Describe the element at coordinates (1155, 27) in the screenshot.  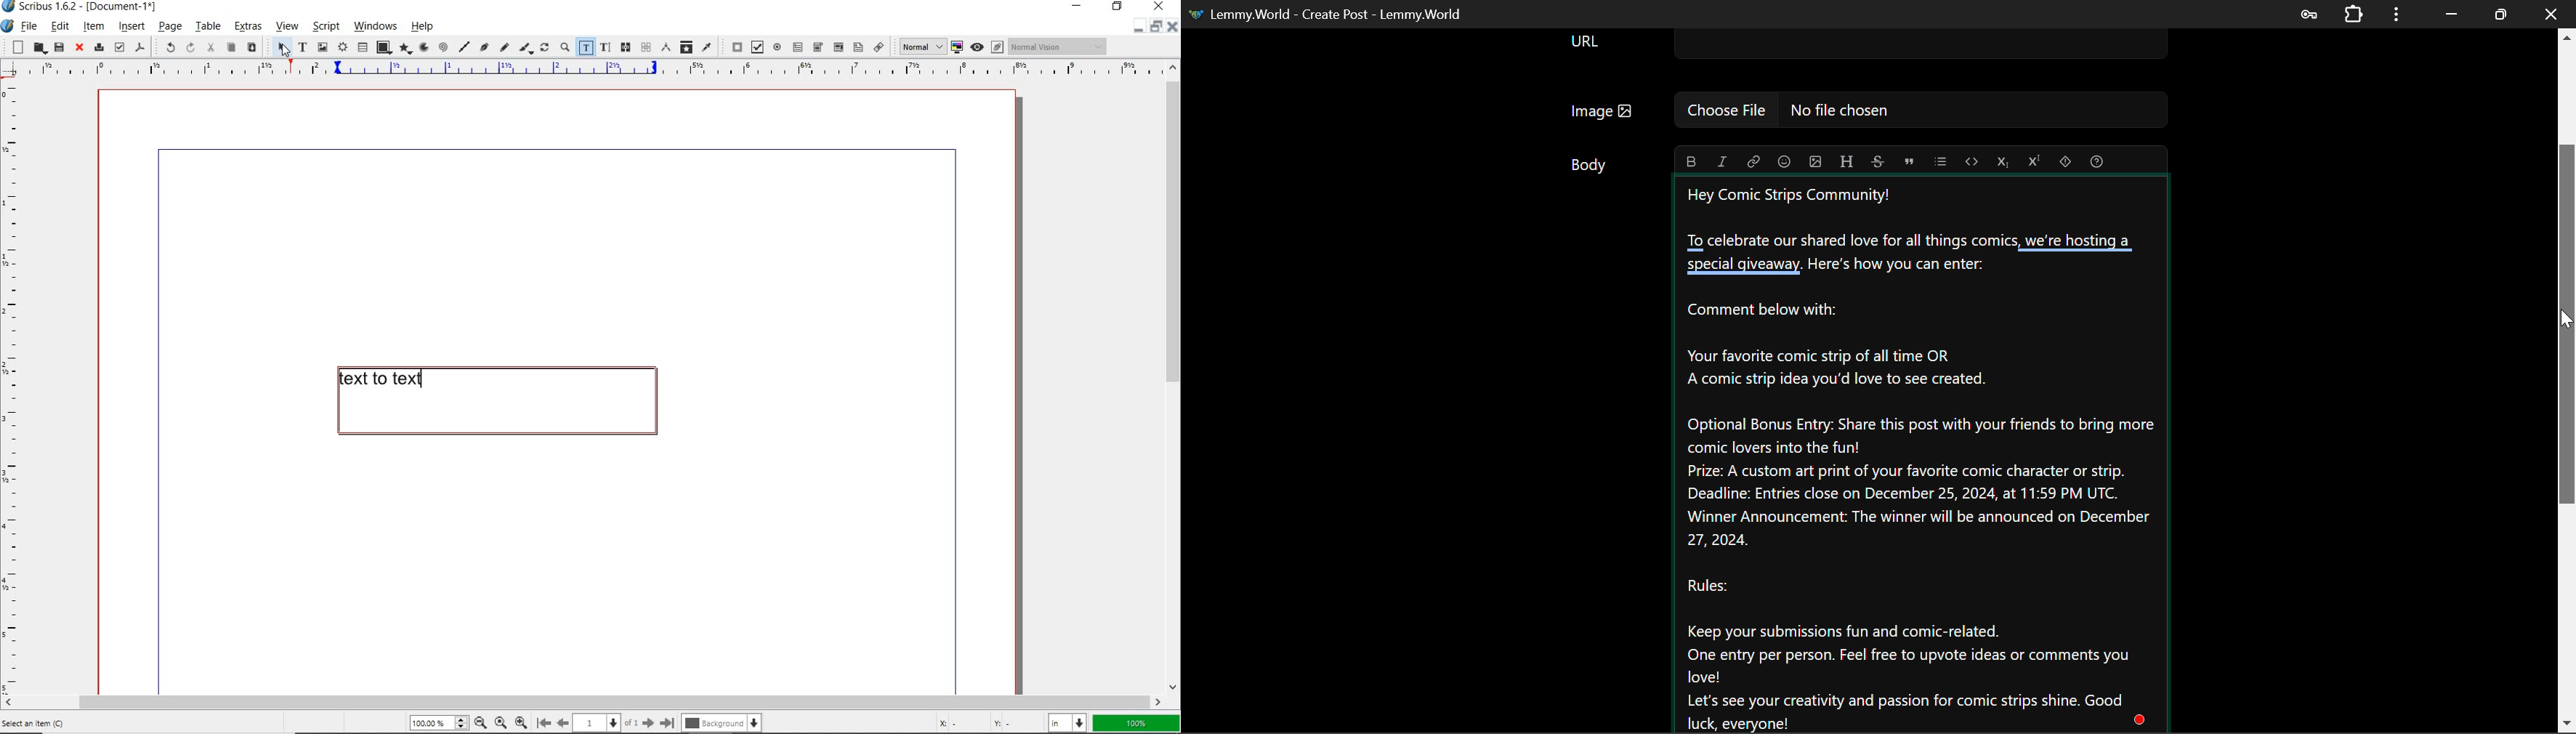
I see `Minimize` at that location.